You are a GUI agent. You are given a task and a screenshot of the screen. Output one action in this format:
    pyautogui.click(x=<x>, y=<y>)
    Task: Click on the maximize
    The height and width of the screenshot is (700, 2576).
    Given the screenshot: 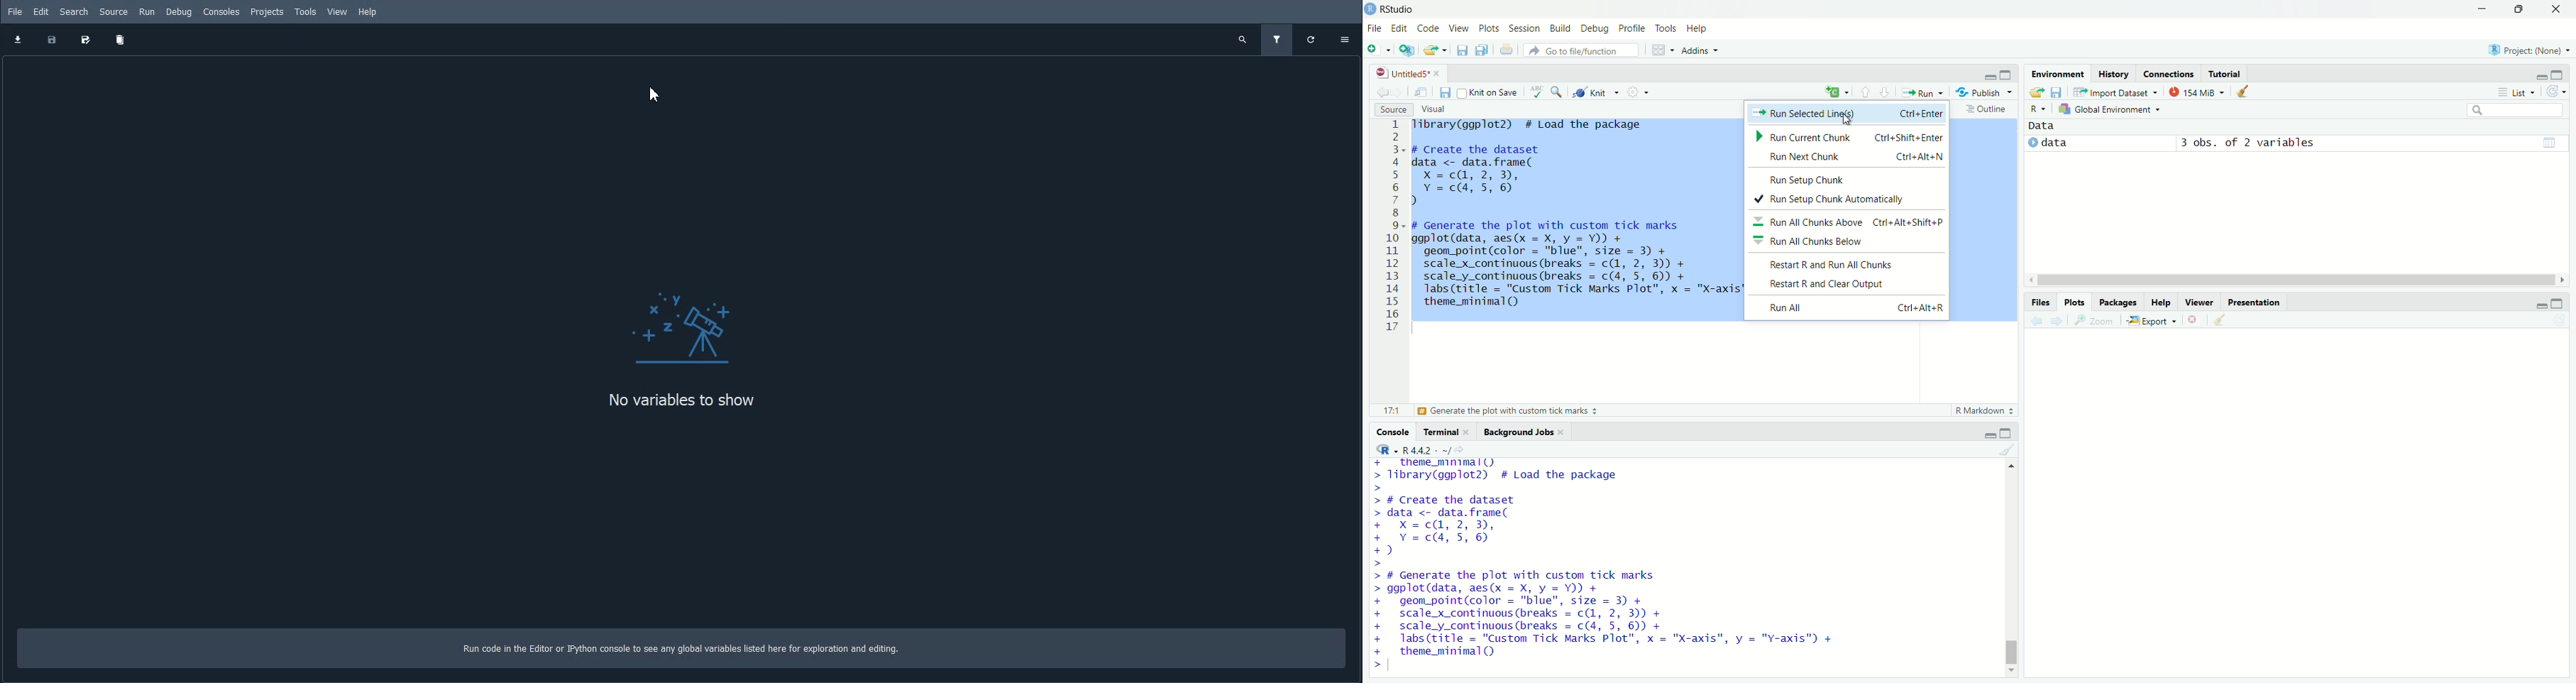 What is the action you would take?
    pyautogui.click(x=2007, y=75)
    